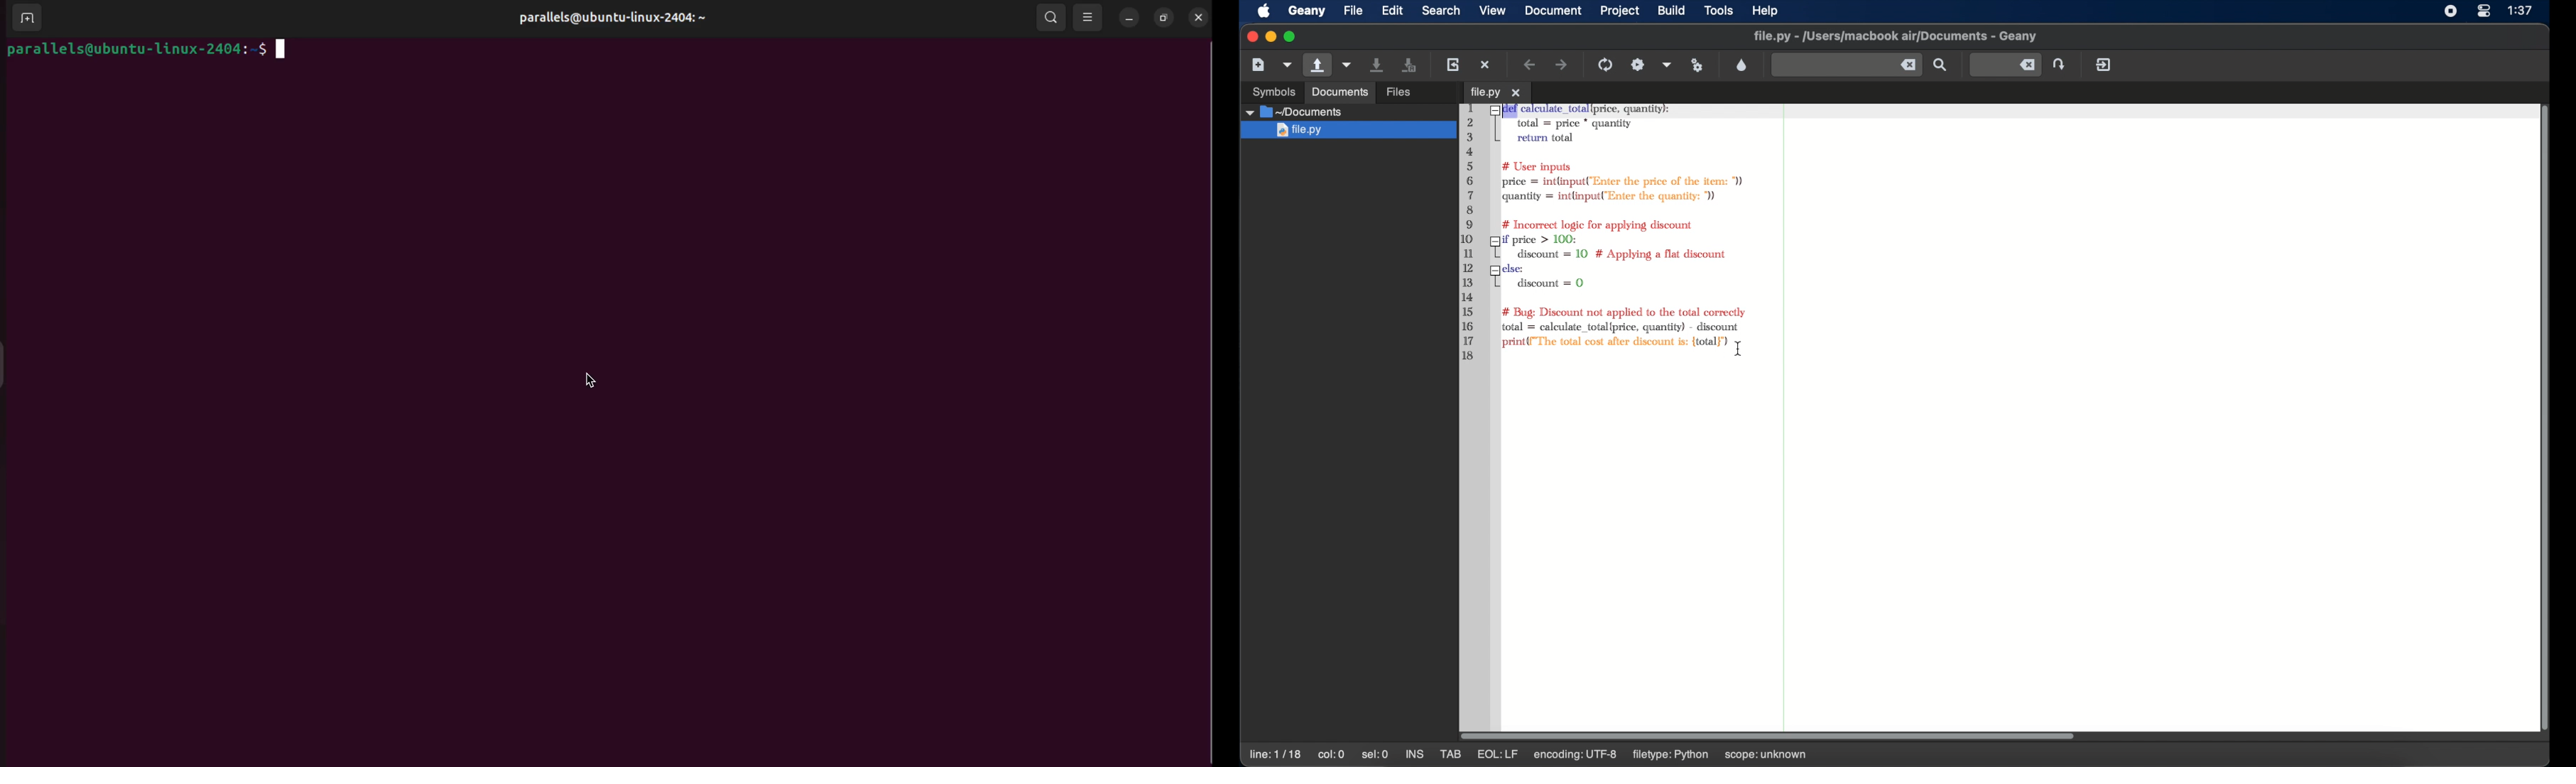  Describe the element at coordinates (1053, 17) in the screenshot. I see `search` at that location.